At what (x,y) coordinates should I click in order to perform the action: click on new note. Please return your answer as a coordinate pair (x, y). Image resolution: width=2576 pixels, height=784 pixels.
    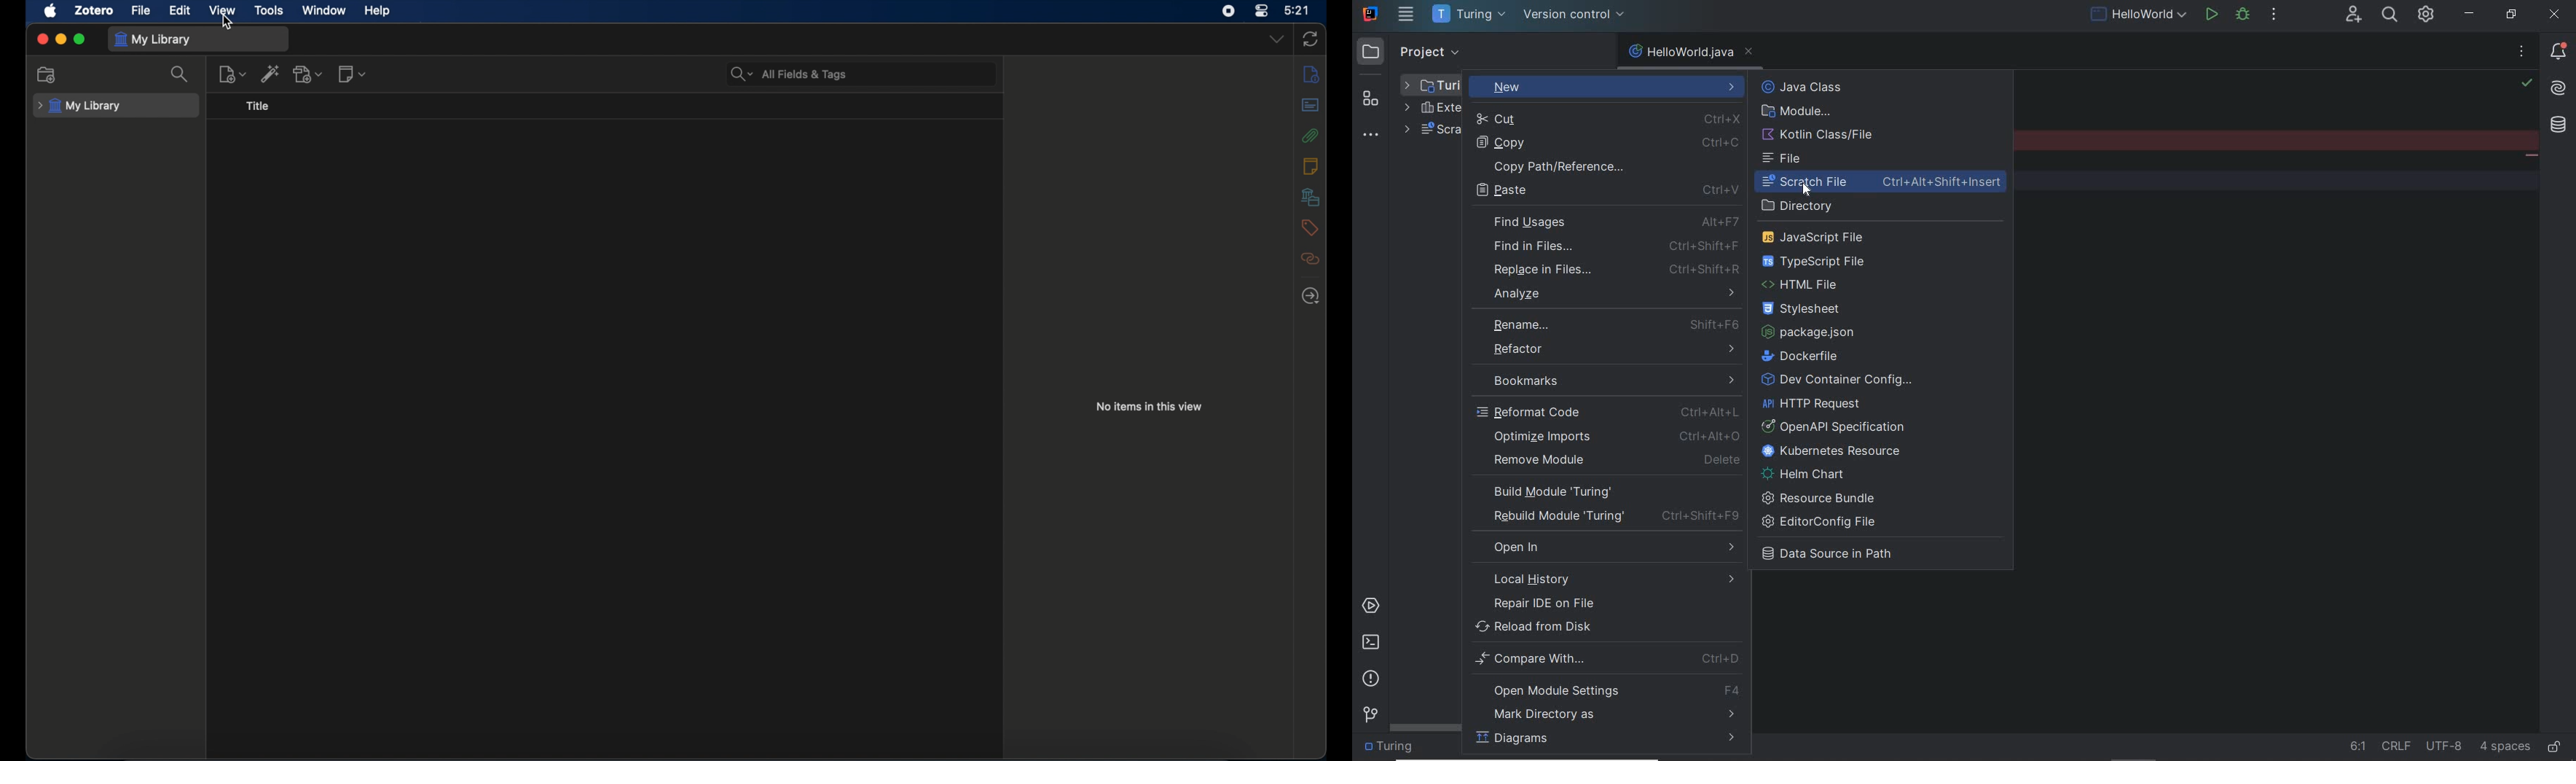
    Looking at the image, I should click on (352, 73).